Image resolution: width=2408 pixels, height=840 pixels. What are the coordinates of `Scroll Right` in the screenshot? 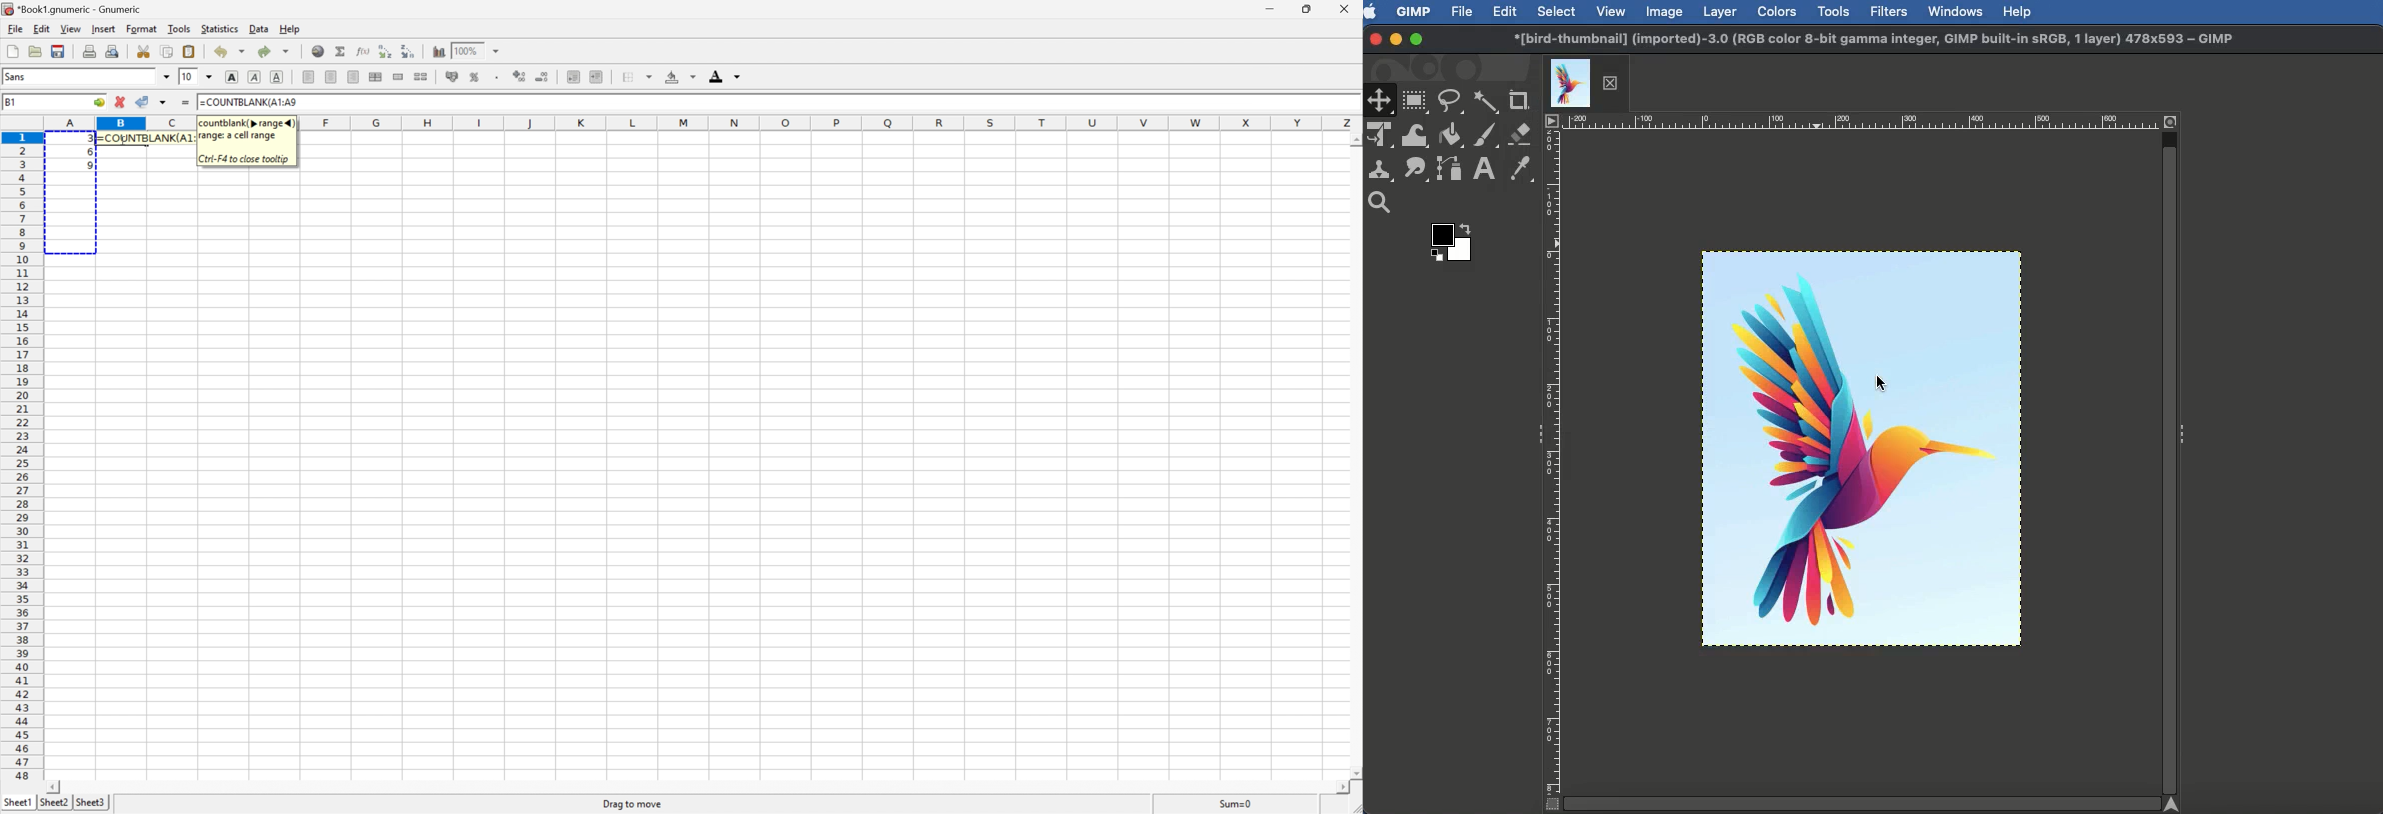 It's located at (1339, 788).